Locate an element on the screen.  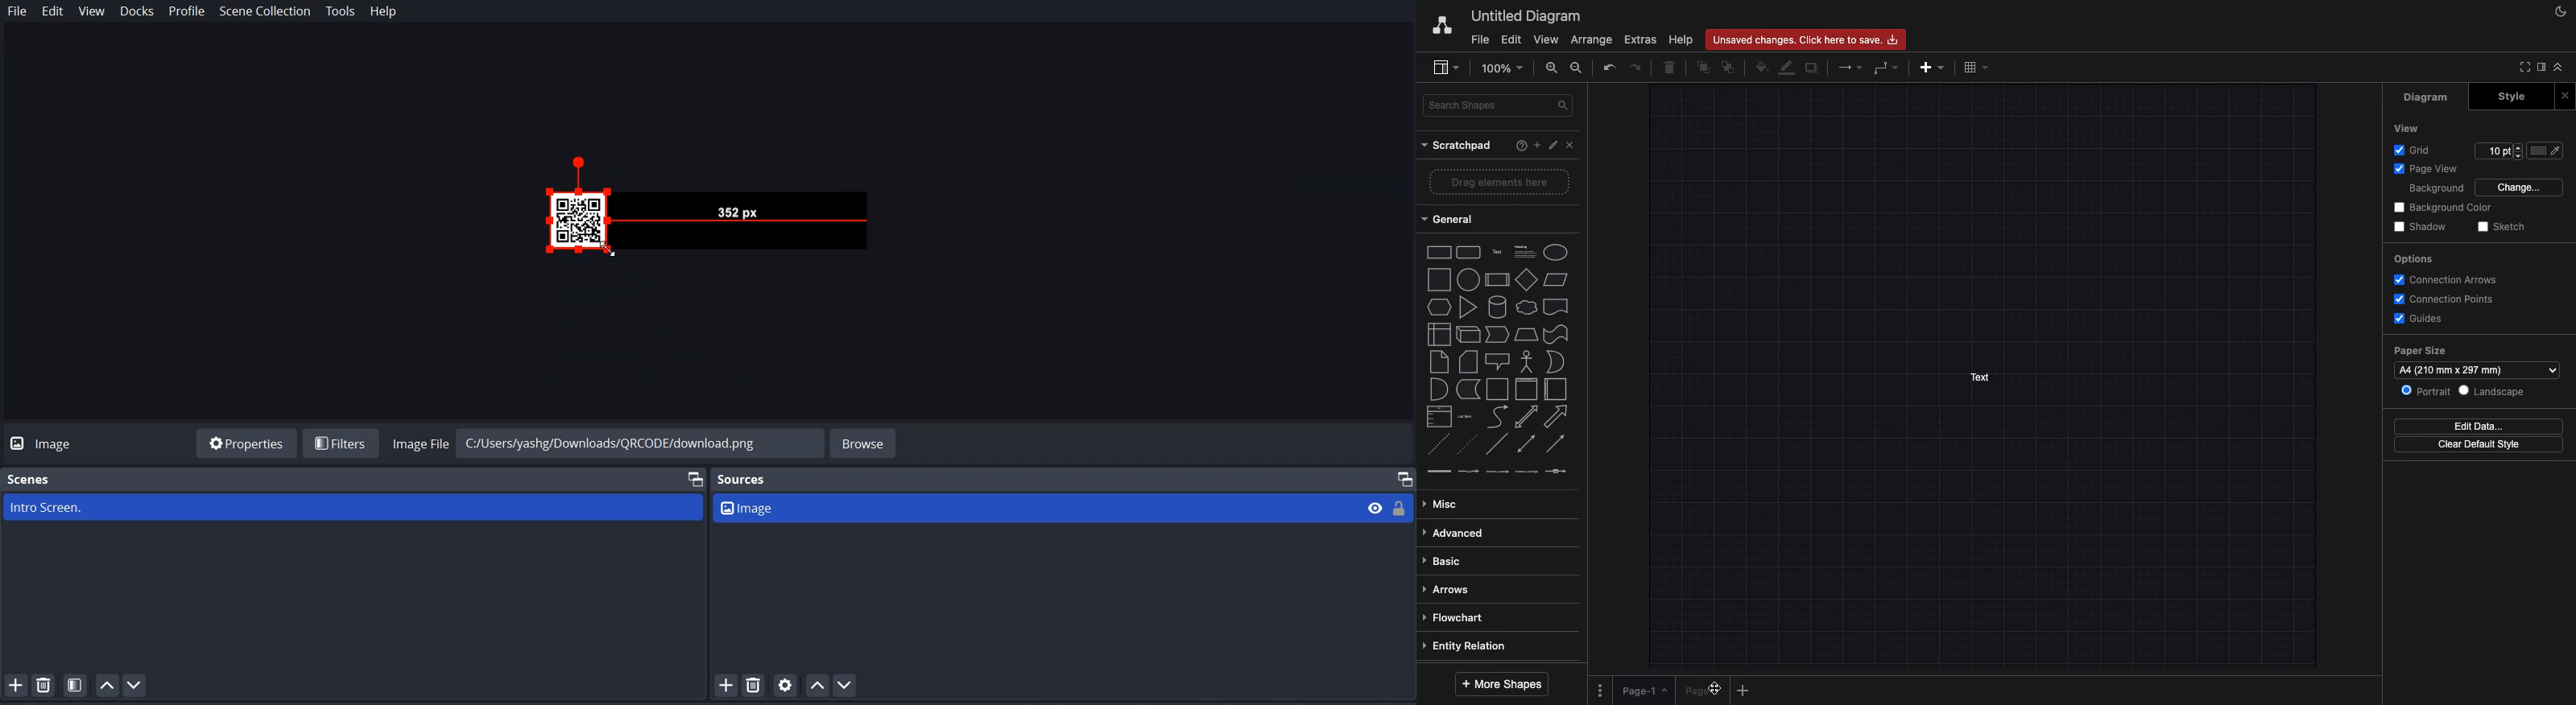
More shapes is located at coordinates (1499, 684).